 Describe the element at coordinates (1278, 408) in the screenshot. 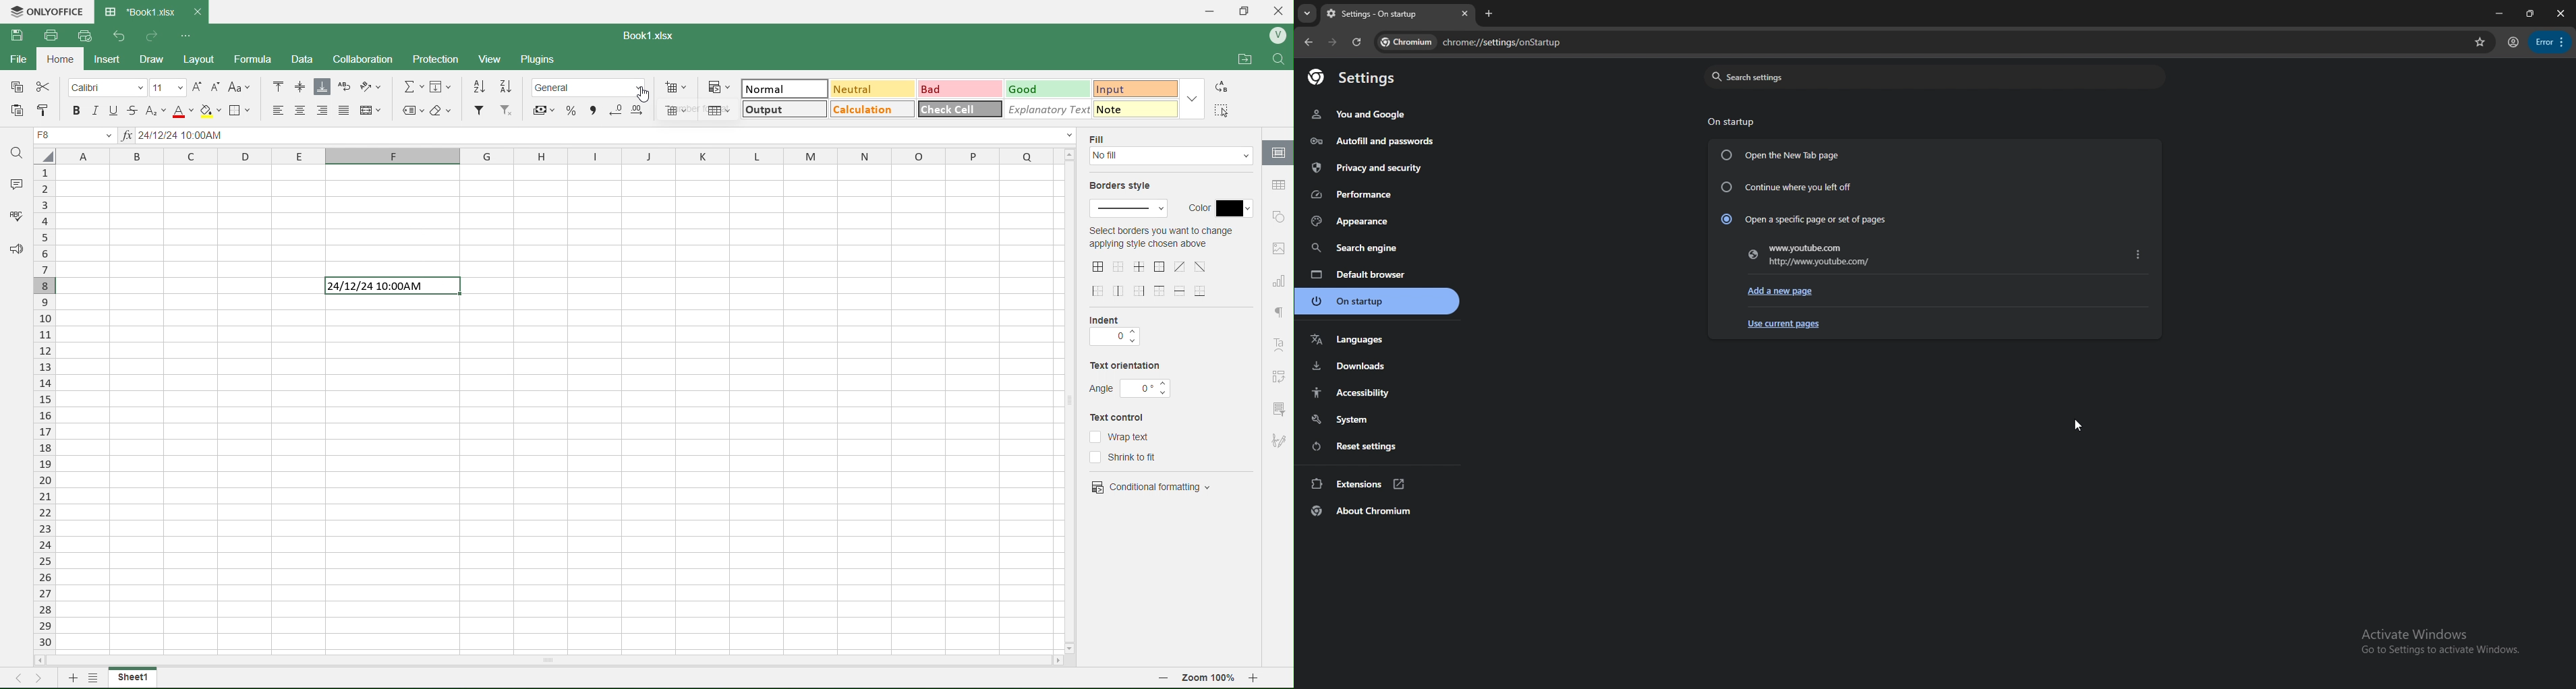

I see `filter` at that location.